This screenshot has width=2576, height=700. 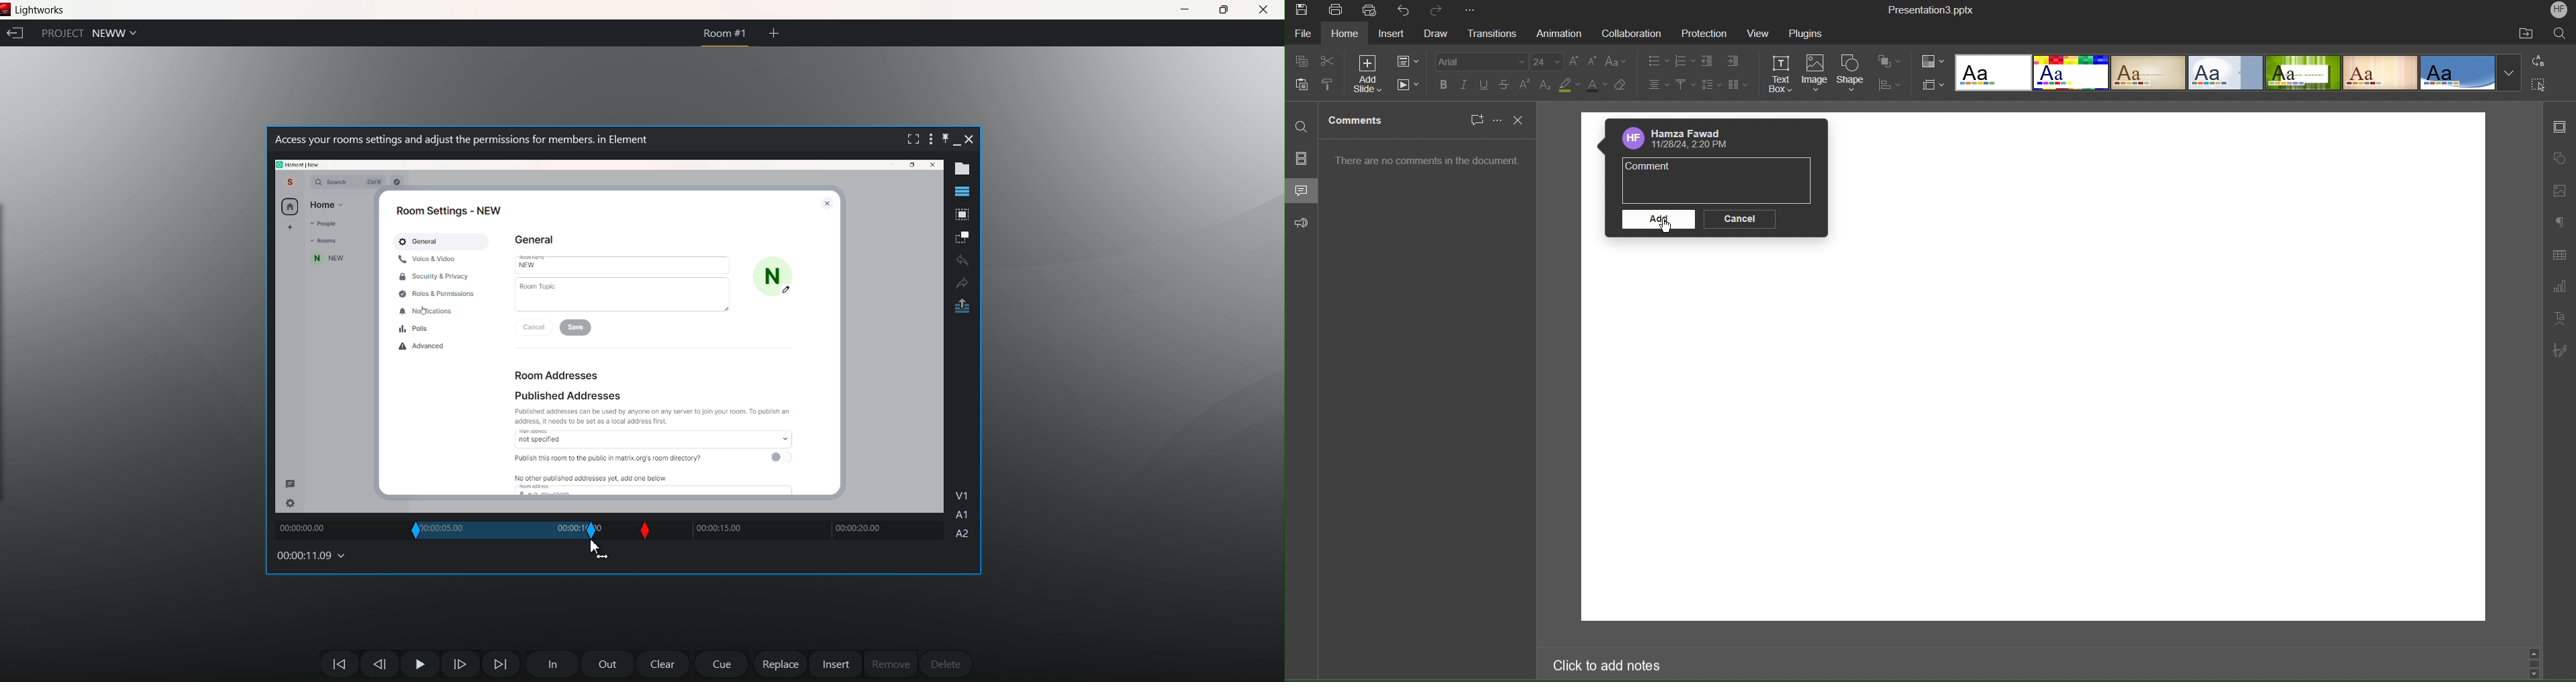 What do you see at coordinates (774, 32) in the screenshot?
I see `create new room` at bounding box center [774, 32].